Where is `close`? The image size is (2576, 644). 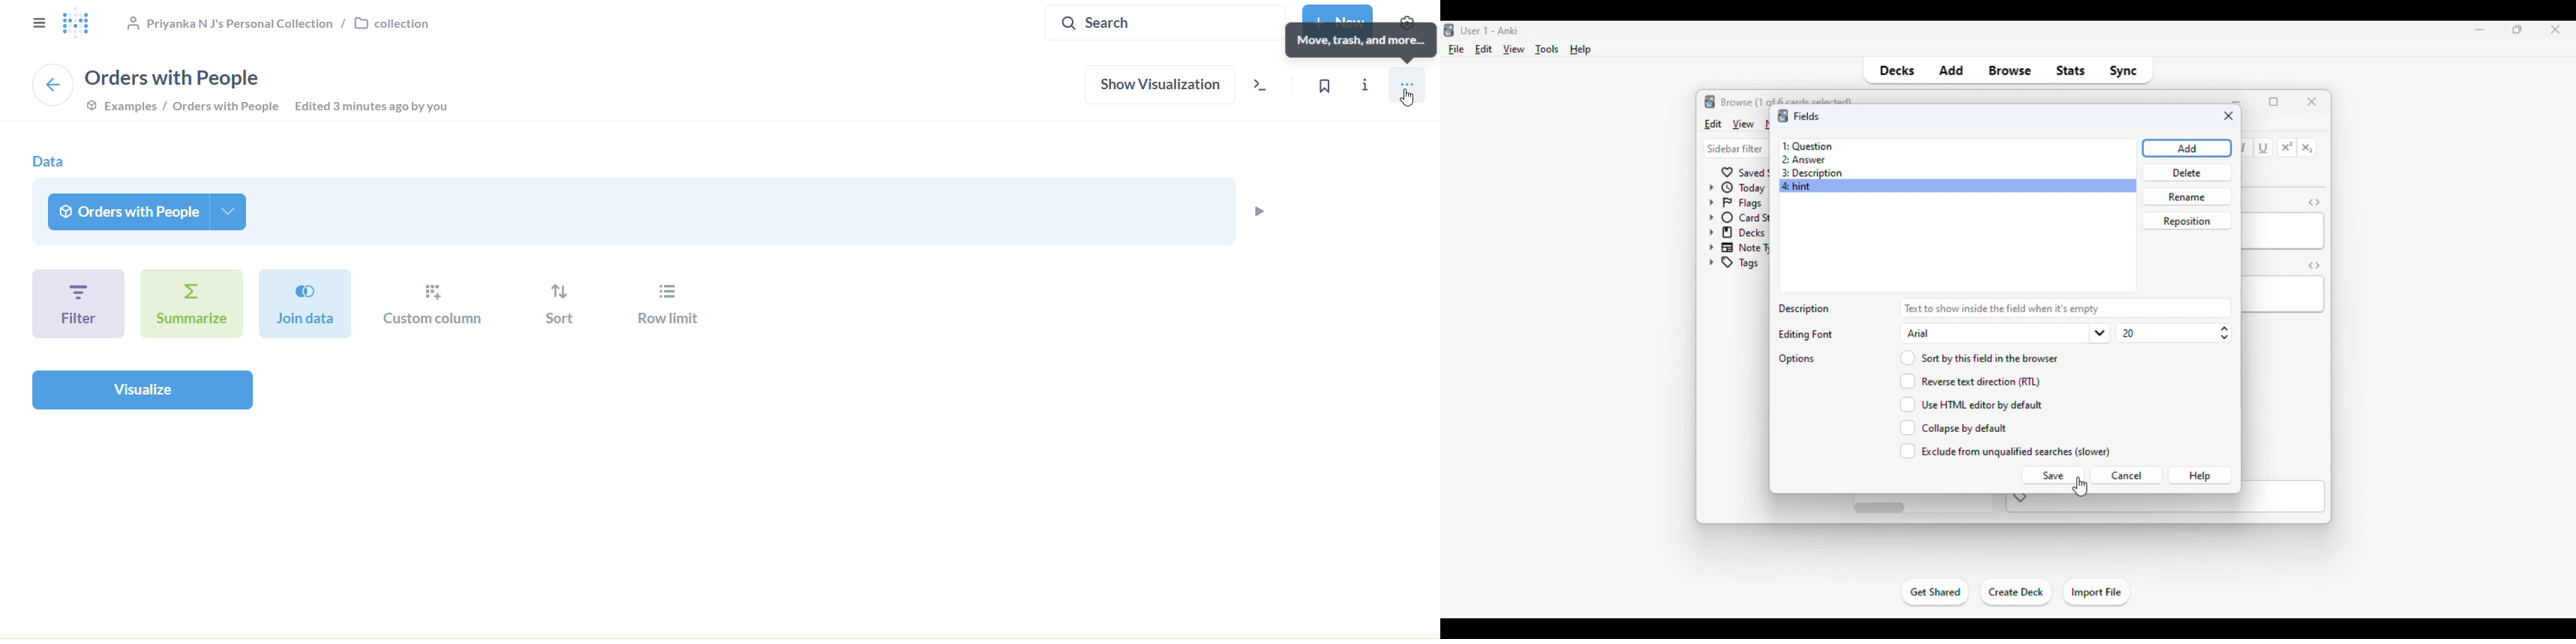 close is located at coordinates (2313, 101).